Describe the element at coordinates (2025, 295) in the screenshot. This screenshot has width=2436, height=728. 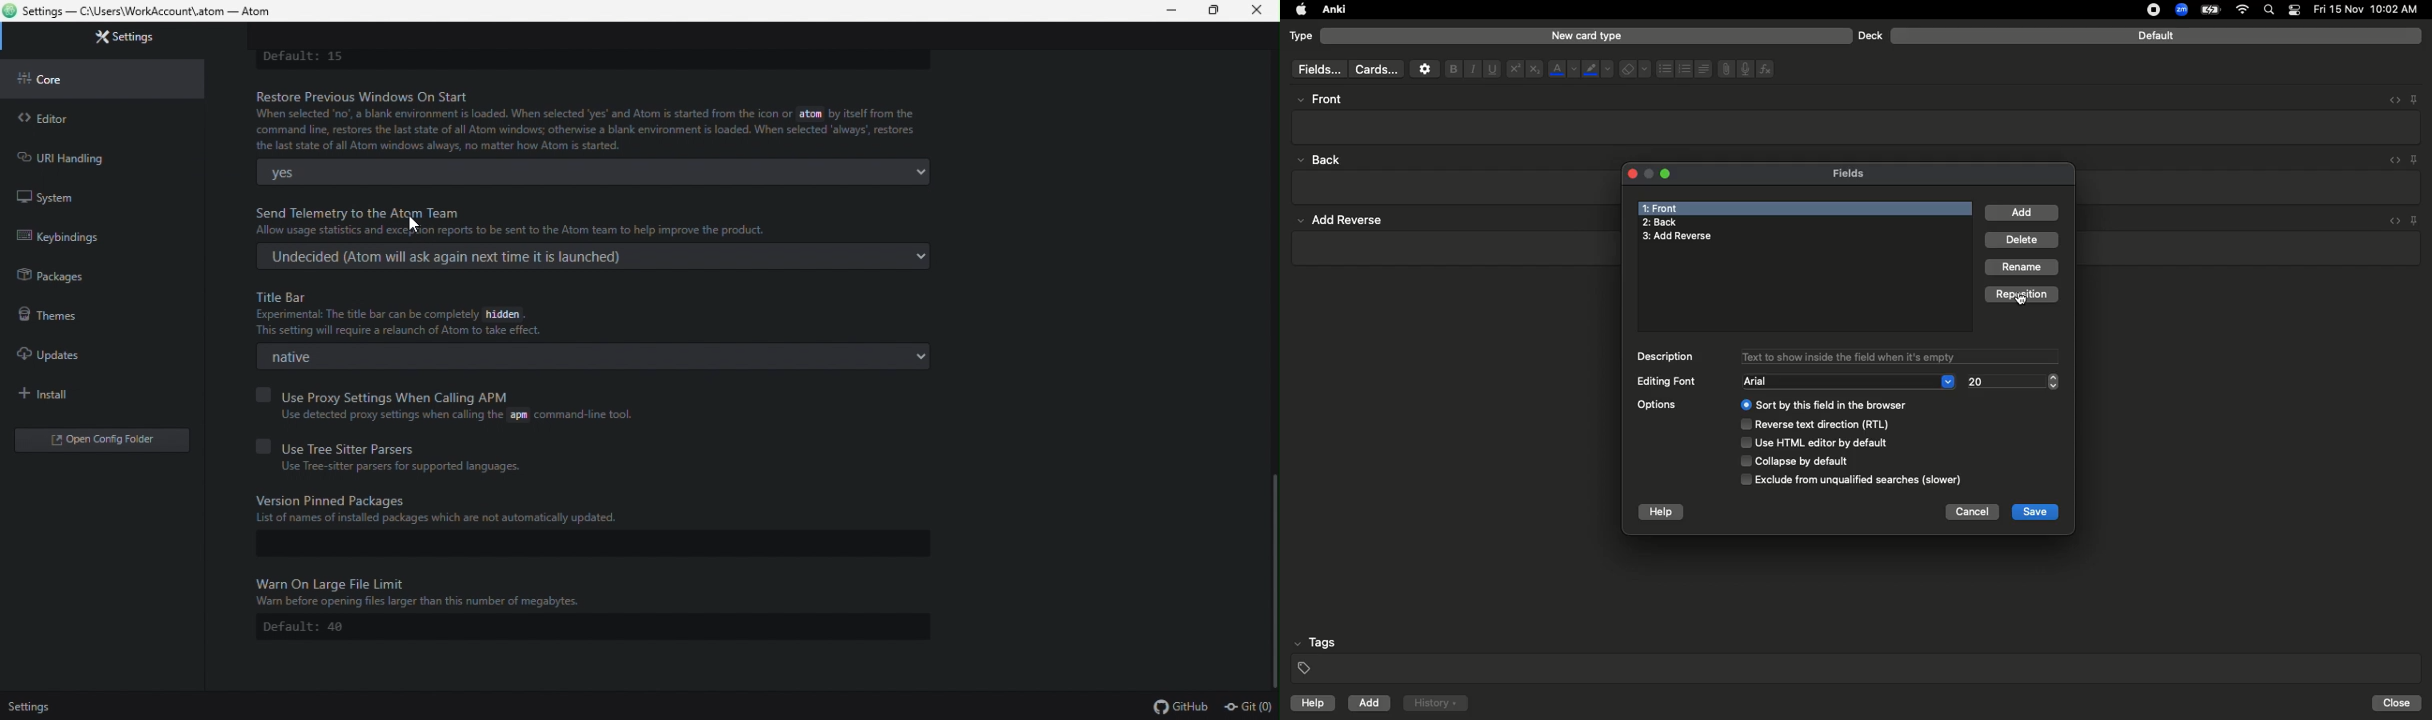
I see `Reposition` at that location.